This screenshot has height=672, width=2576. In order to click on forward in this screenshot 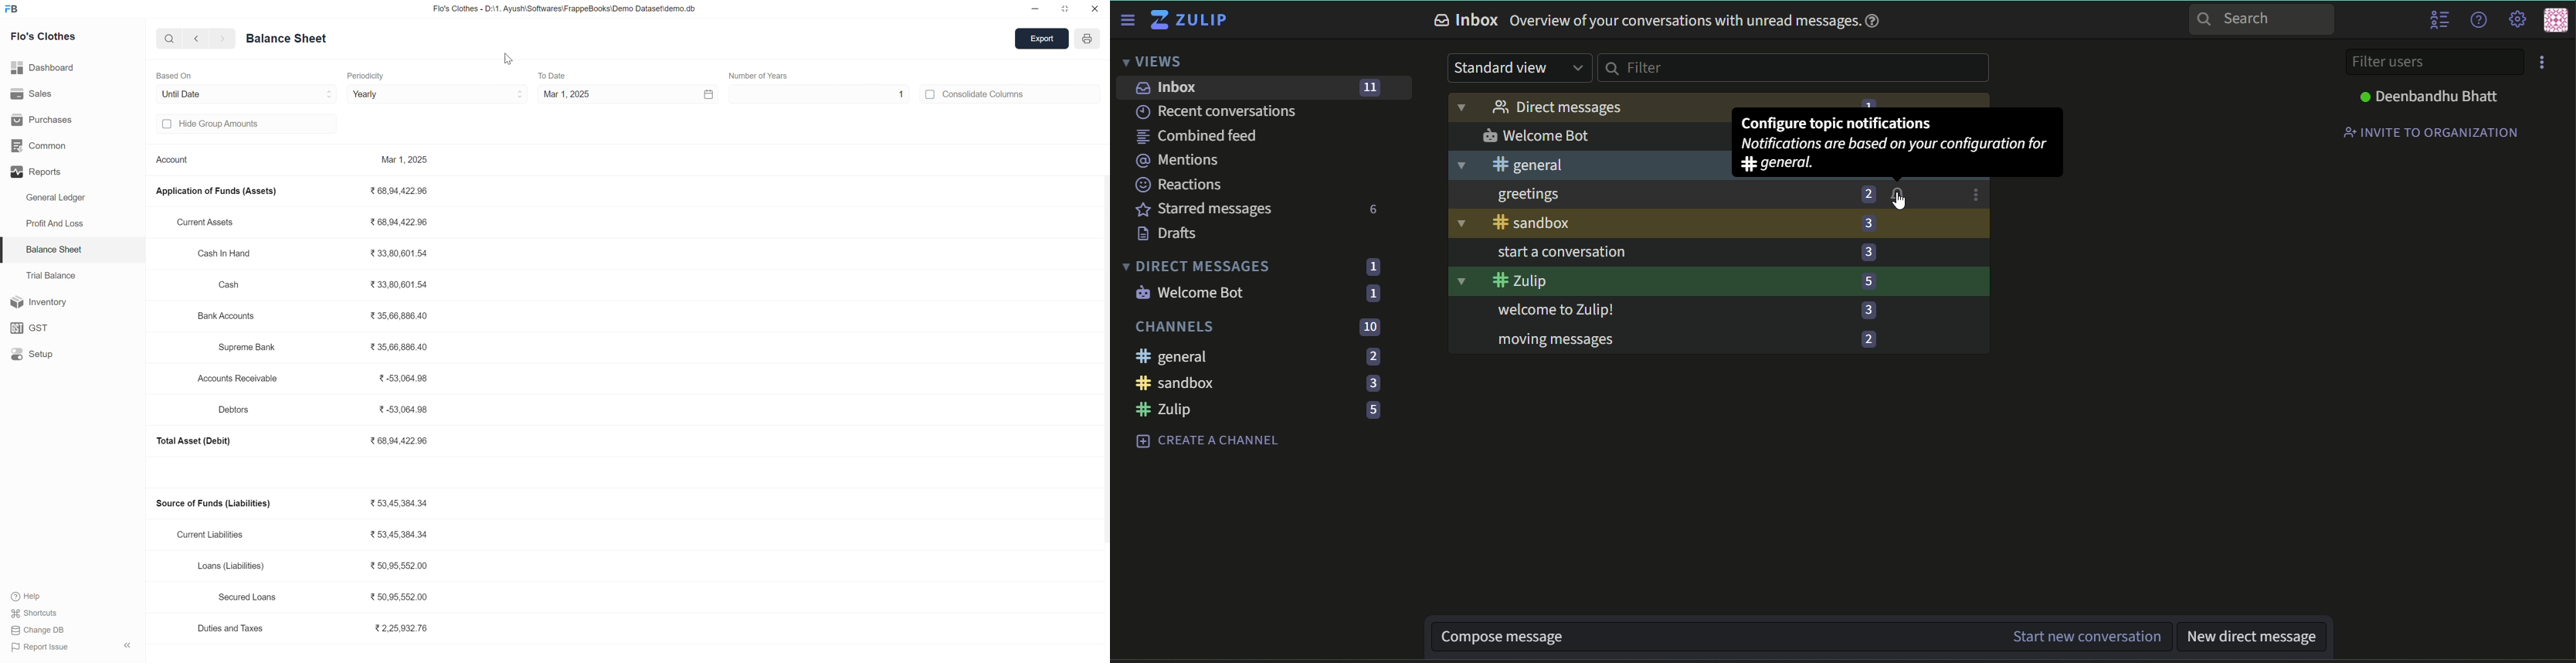, I will do `click(219, 39)`.